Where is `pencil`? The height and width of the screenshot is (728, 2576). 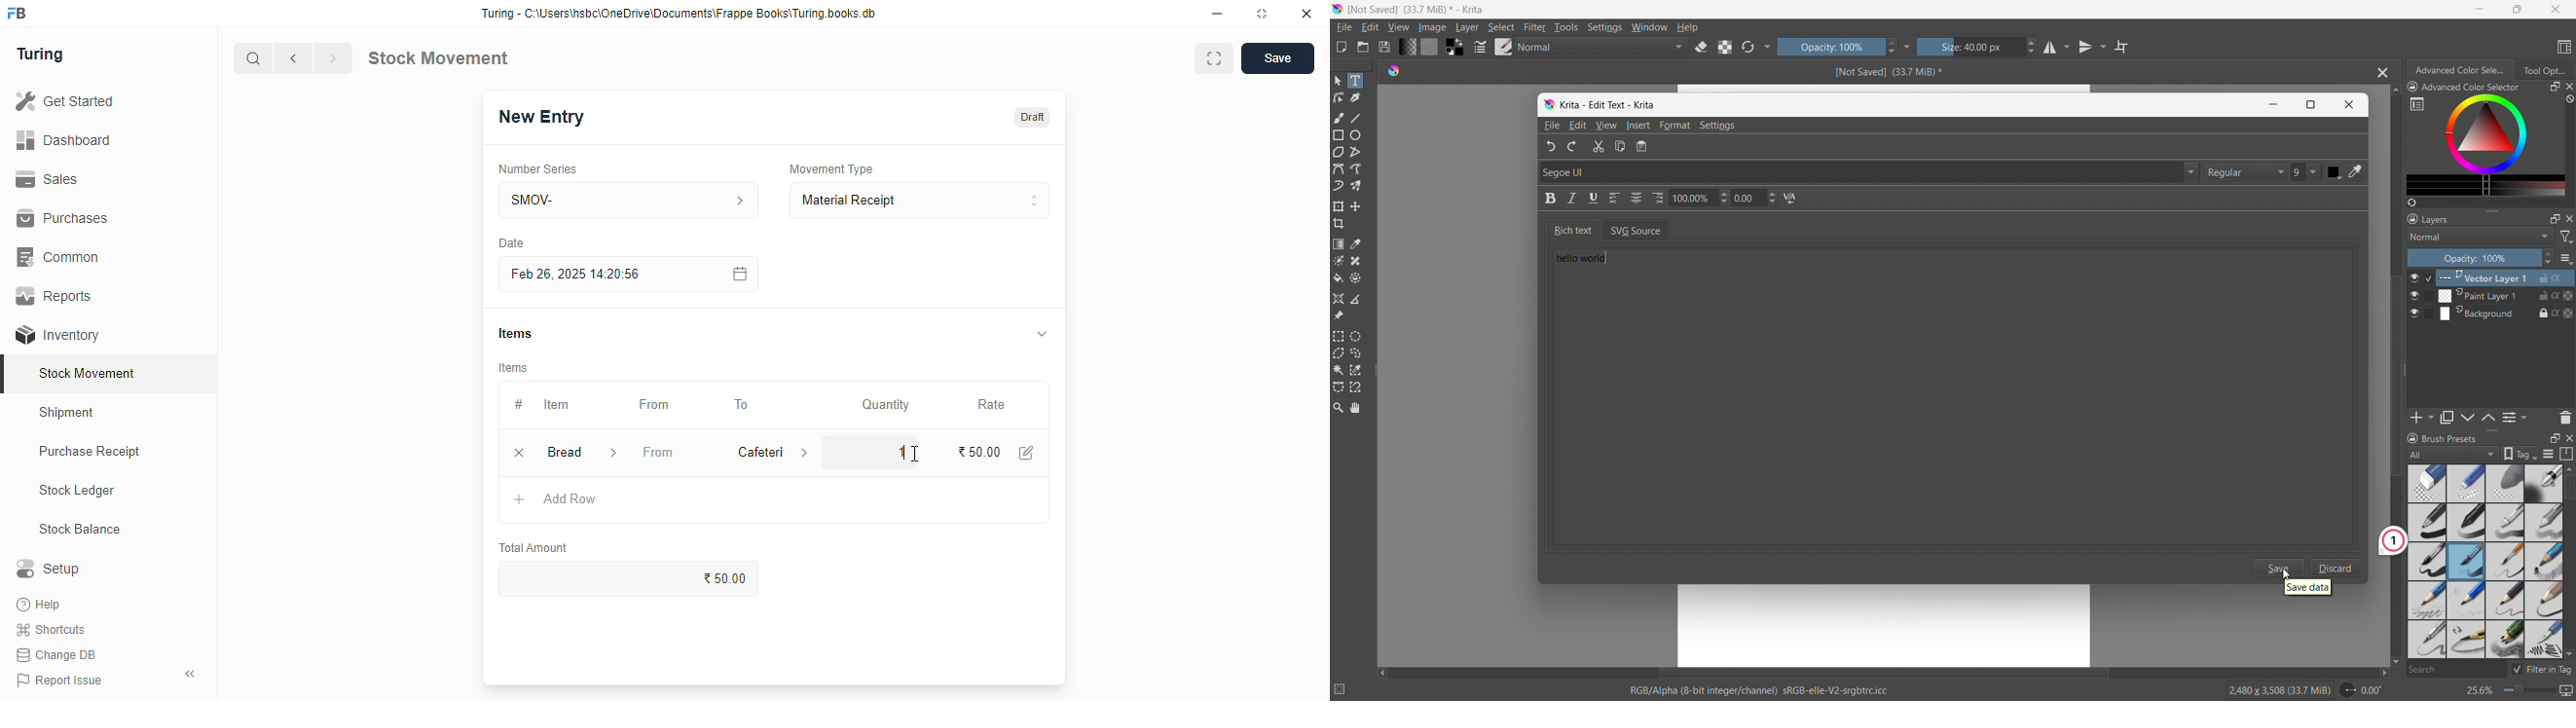 pencil is located at coordinates (2543, 639).